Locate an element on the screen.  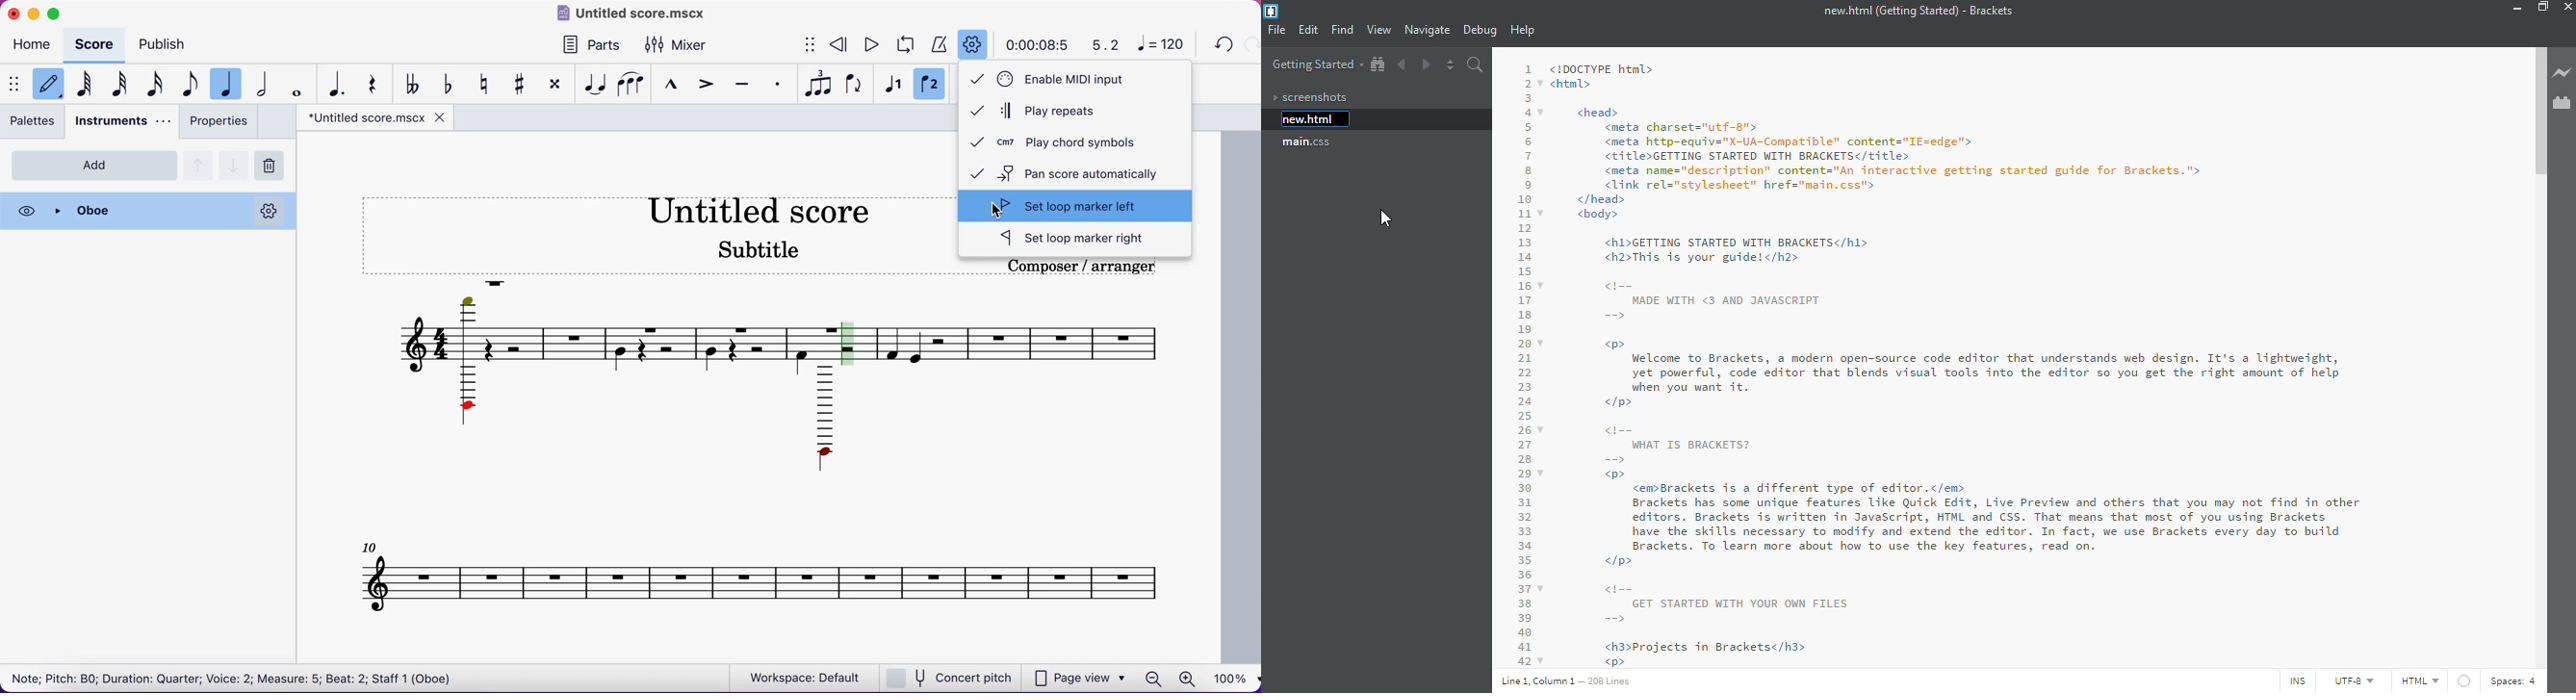
time is located at coordinates (1036, 44).